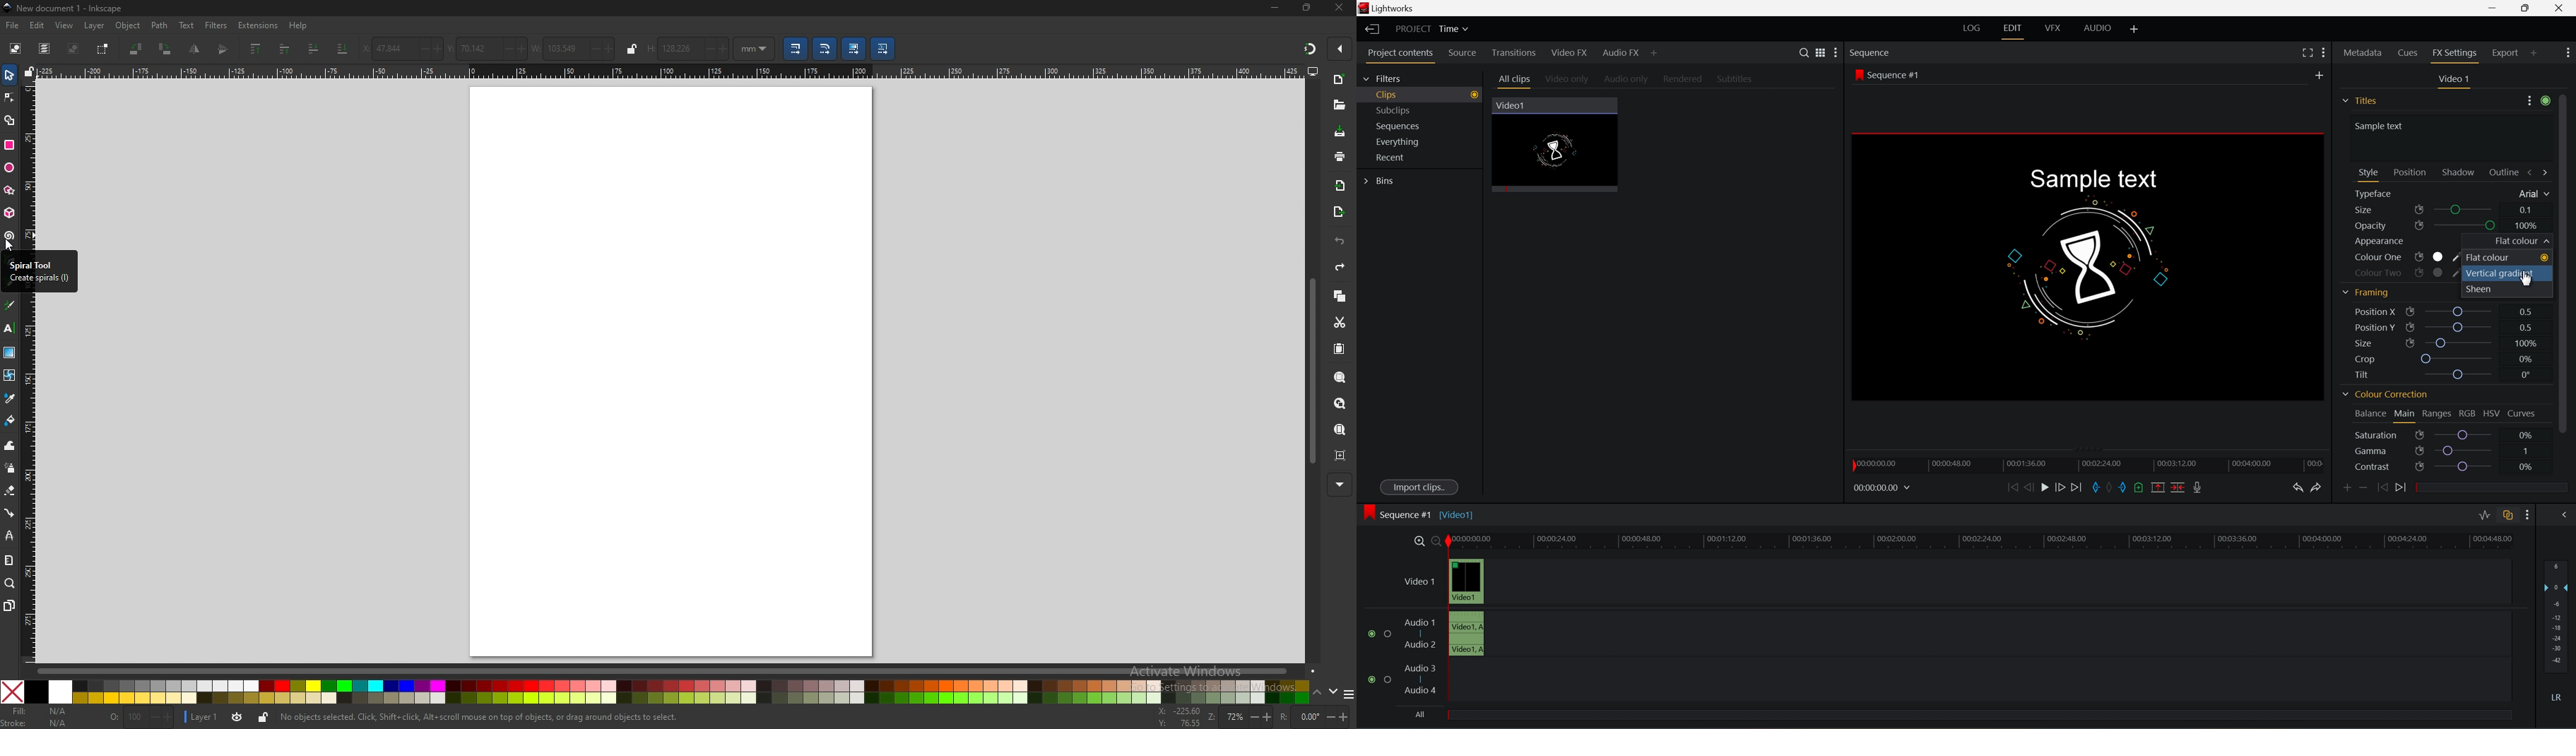 The width and height of the screenshot is (2576, 756). Describe the element at coordinates (1180, 717) in the screenshot. I see `X: -225.60    Y: 76.55` at that location.